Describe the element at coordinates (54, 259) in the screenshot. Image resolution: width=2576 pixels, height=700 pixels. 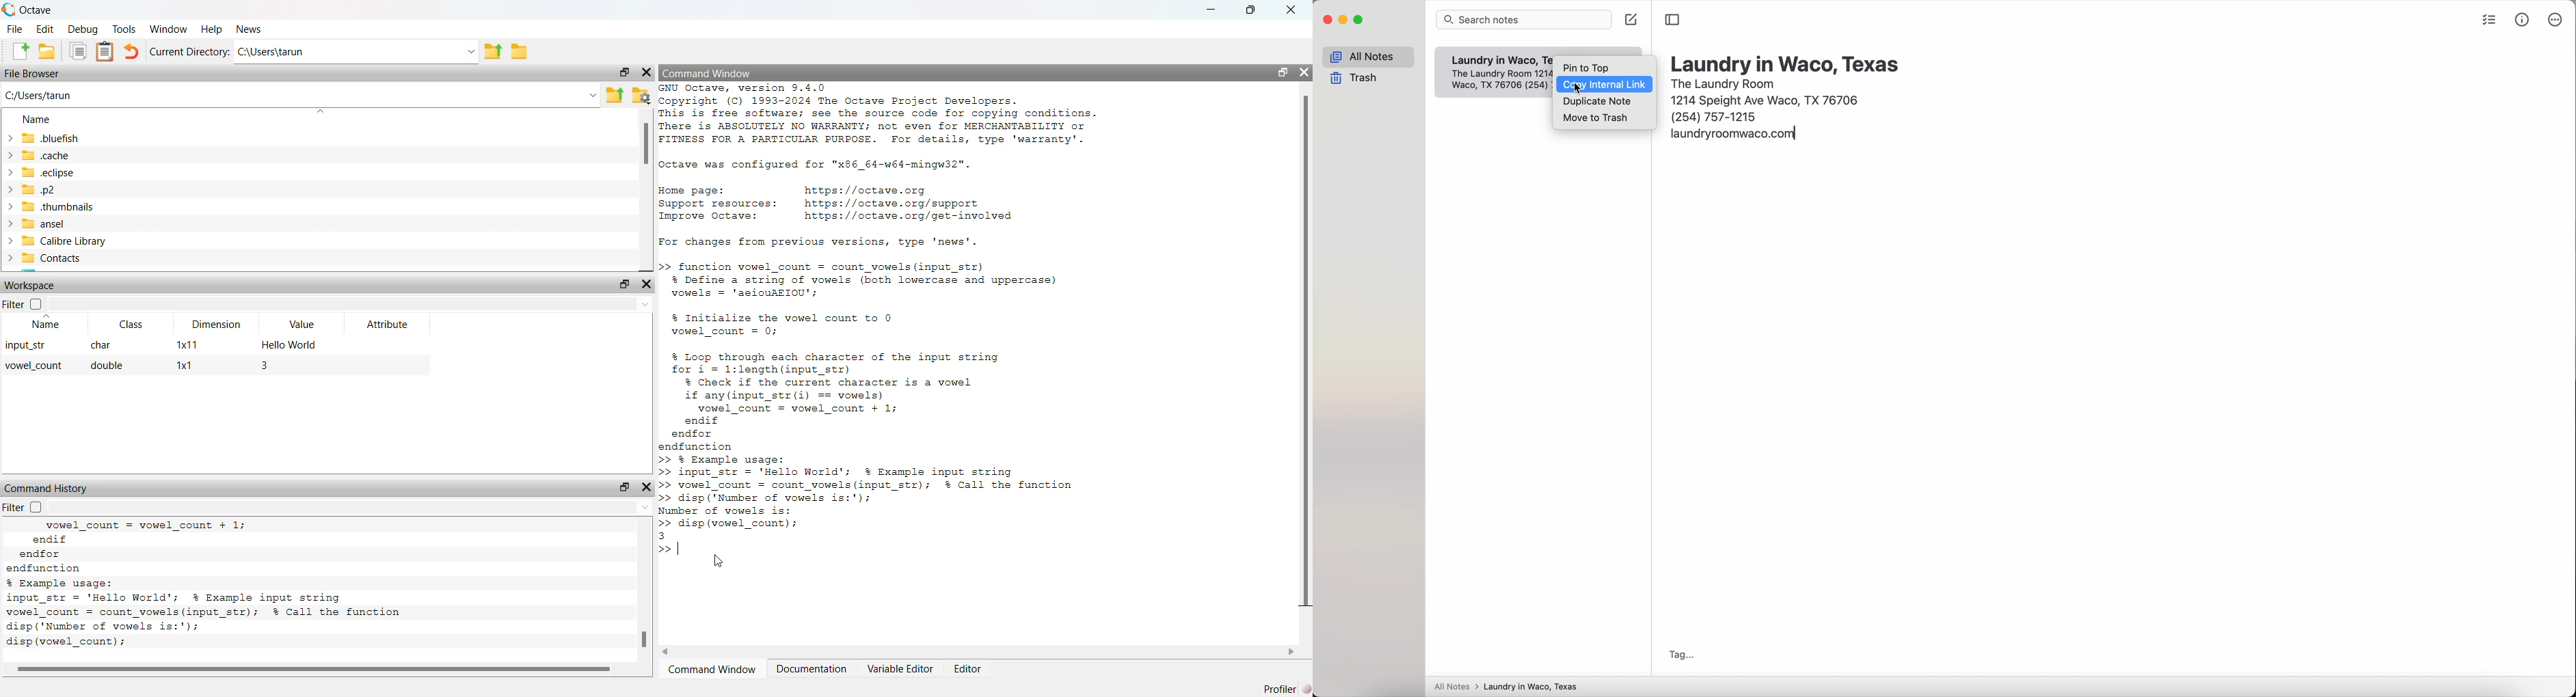
I see `Contacts` at that location.